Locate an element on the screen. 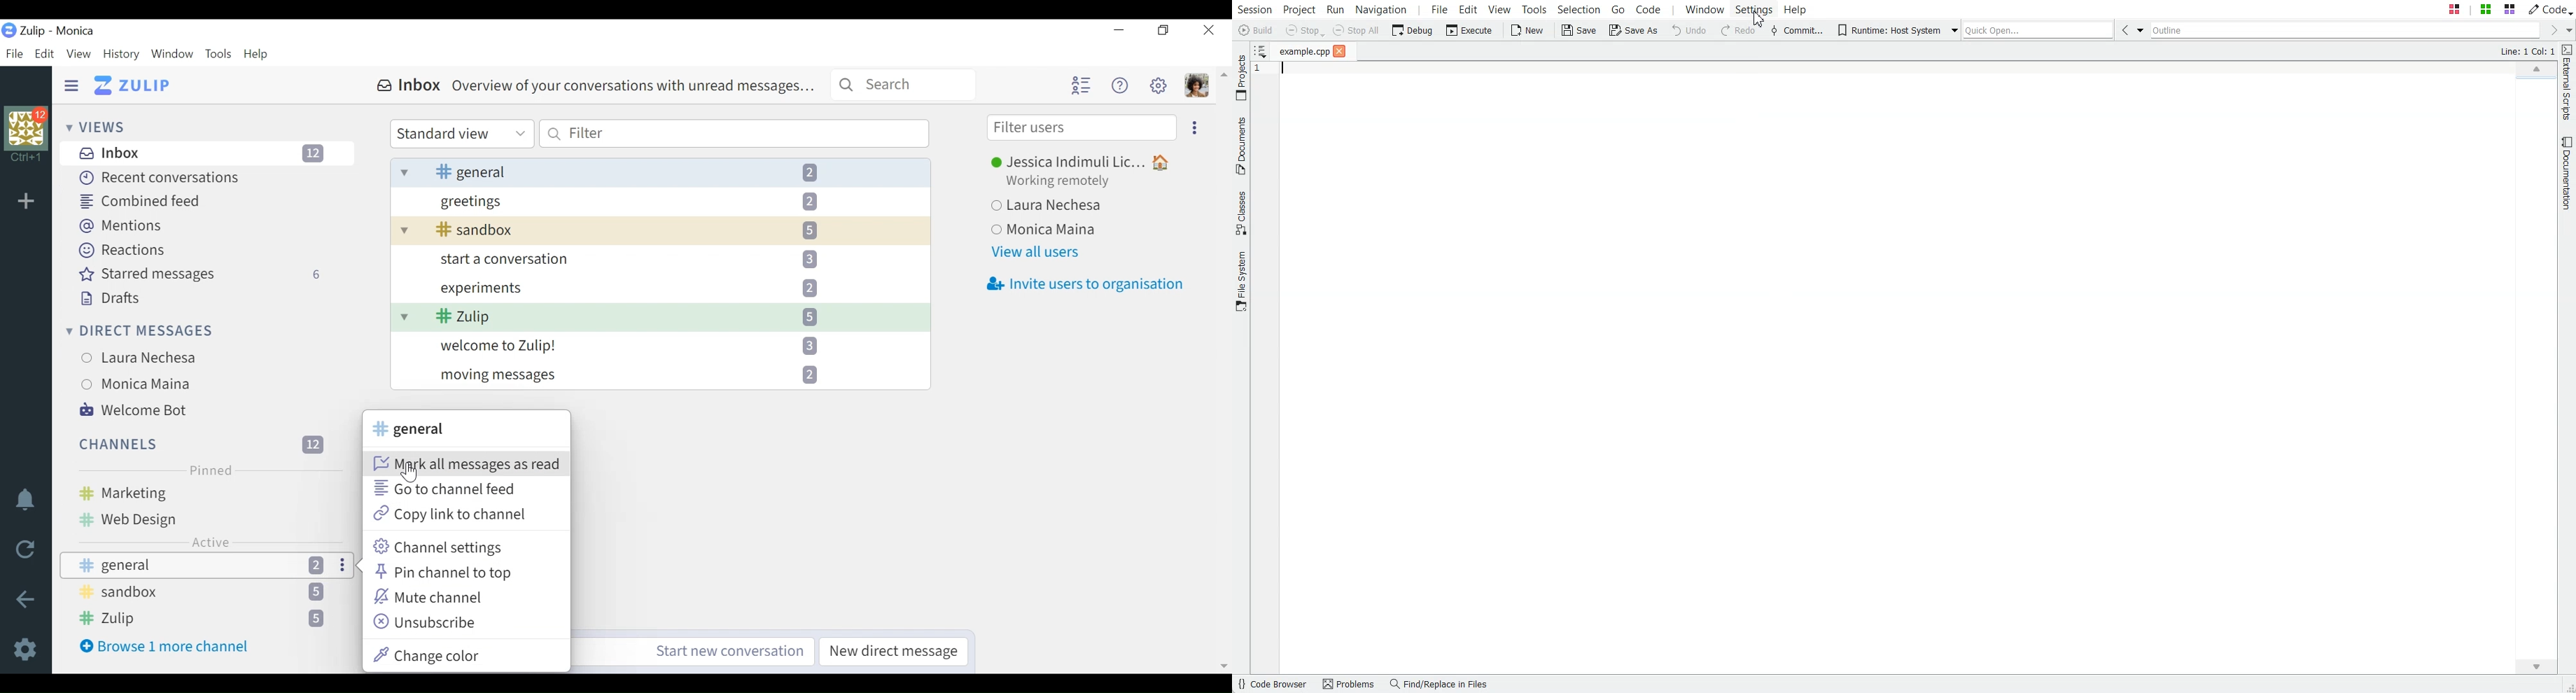 Image resolution: width=2576 pixels, height=700 pixels. Sandbox 5 is located at coordinates (660, 230).